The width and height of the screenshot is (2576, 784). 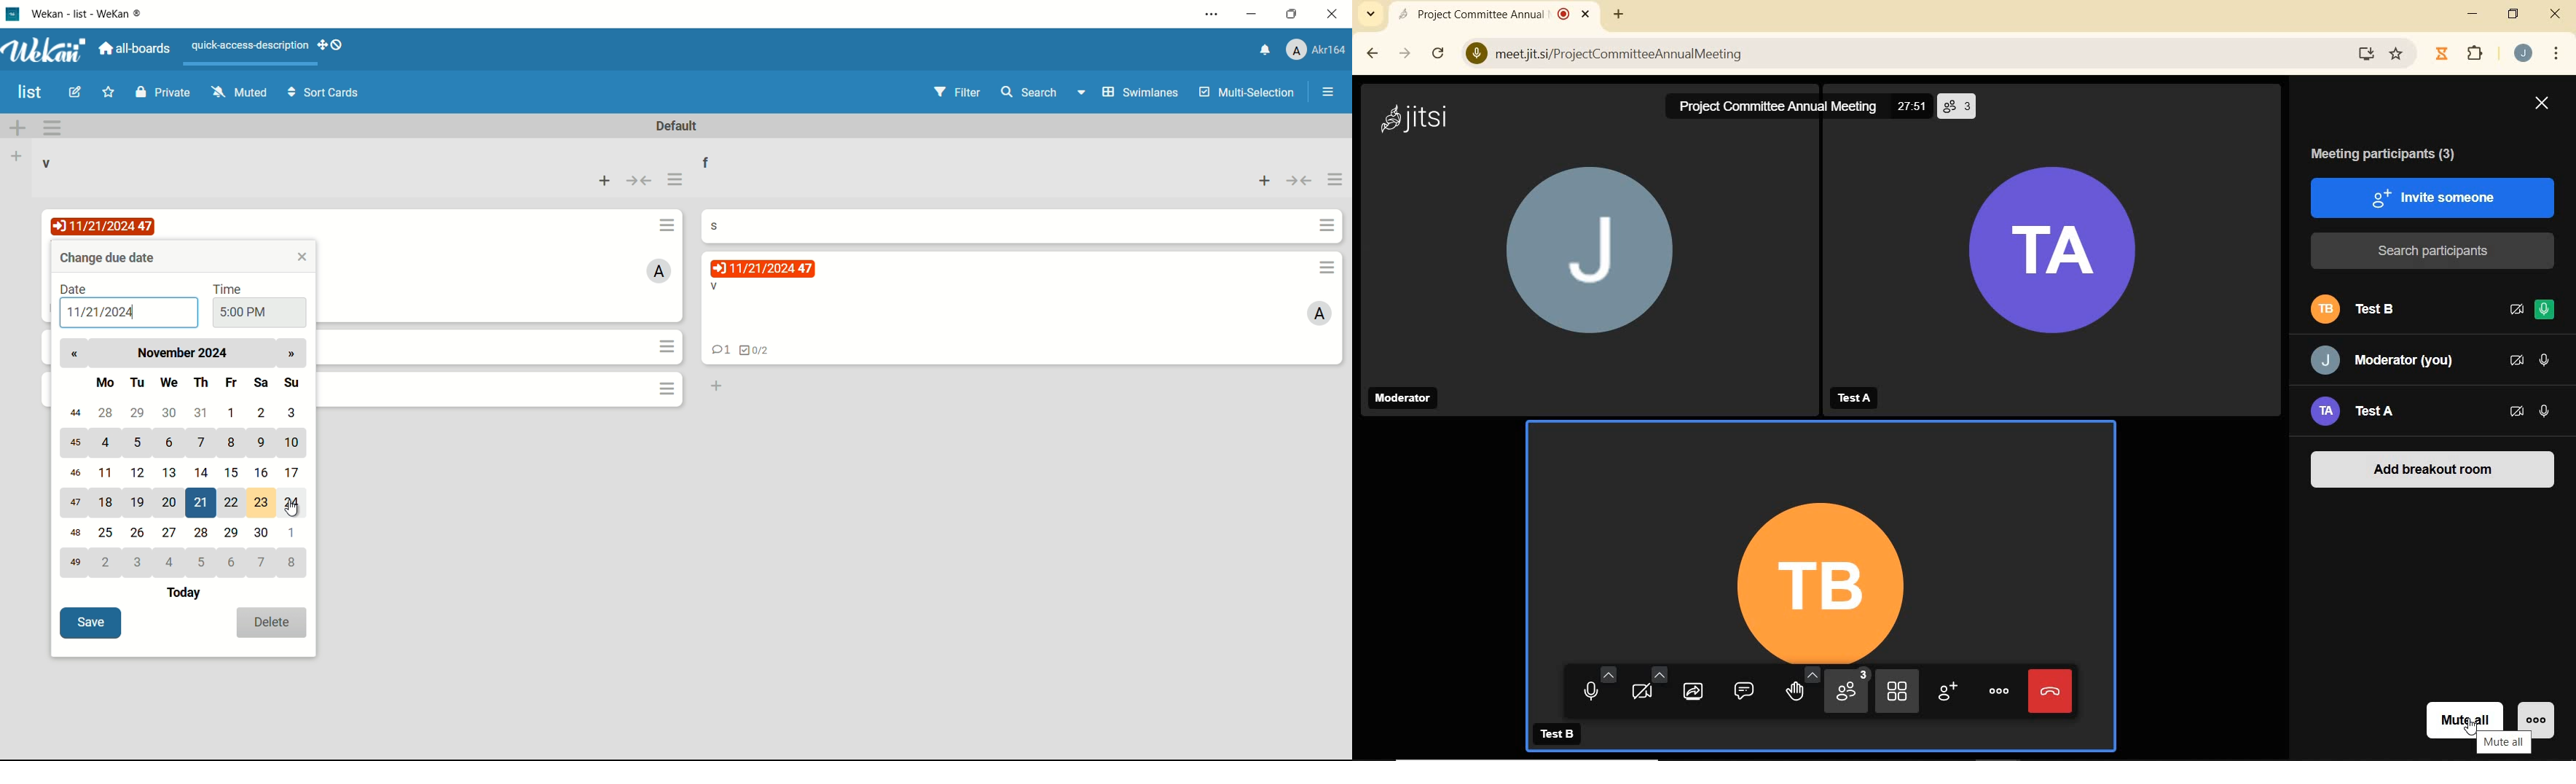 I want to click on time, so click(x=229, y=288).